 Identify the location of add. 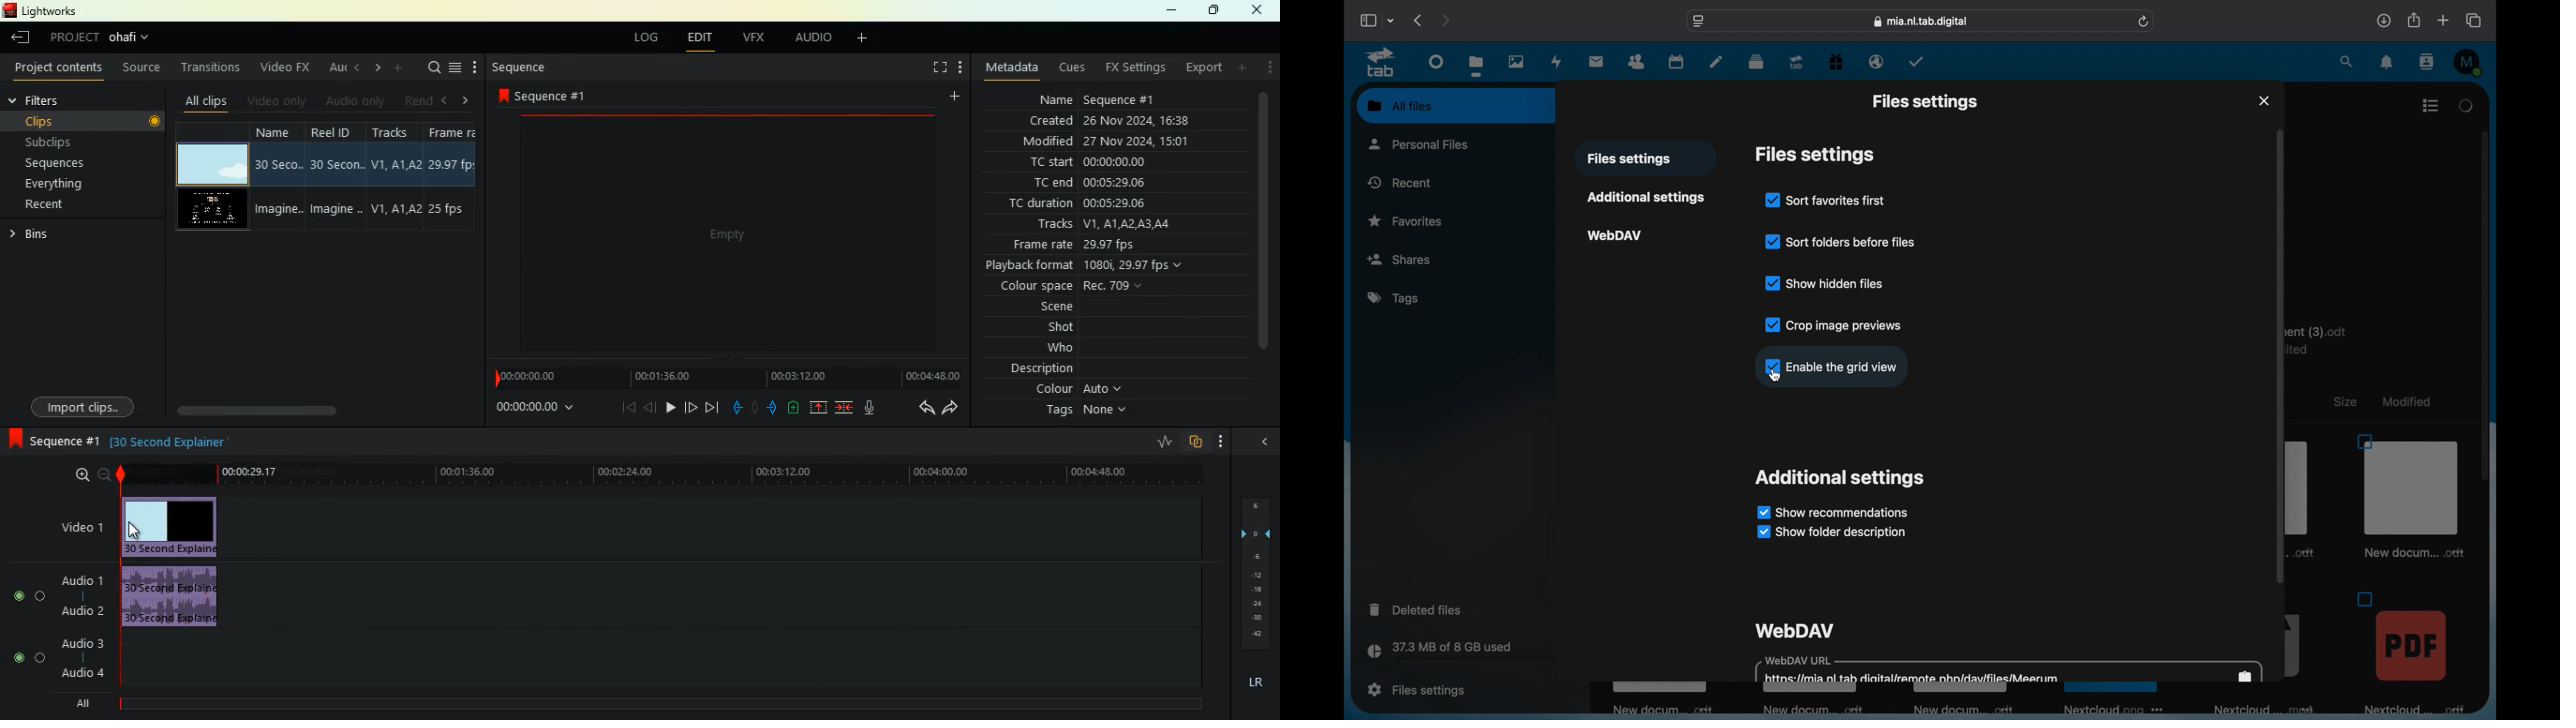
(866, 41).